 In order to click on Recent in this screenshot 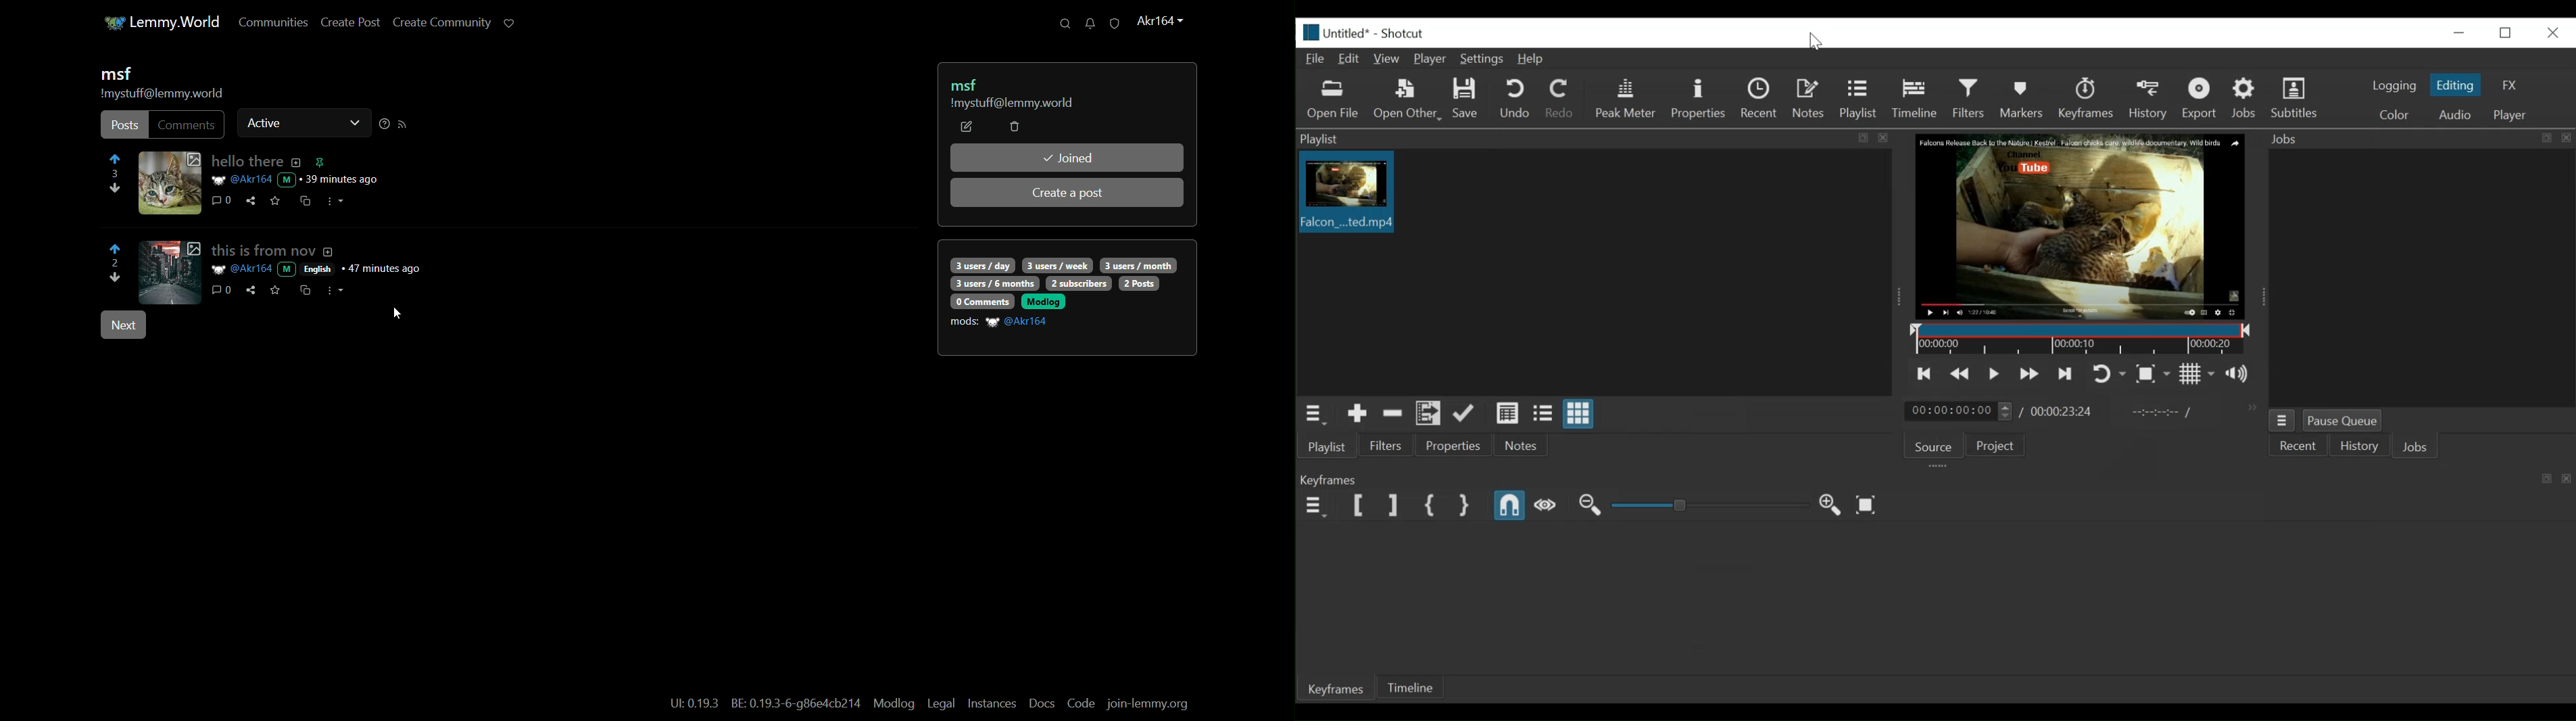, I will do `click(2298, 447)`.